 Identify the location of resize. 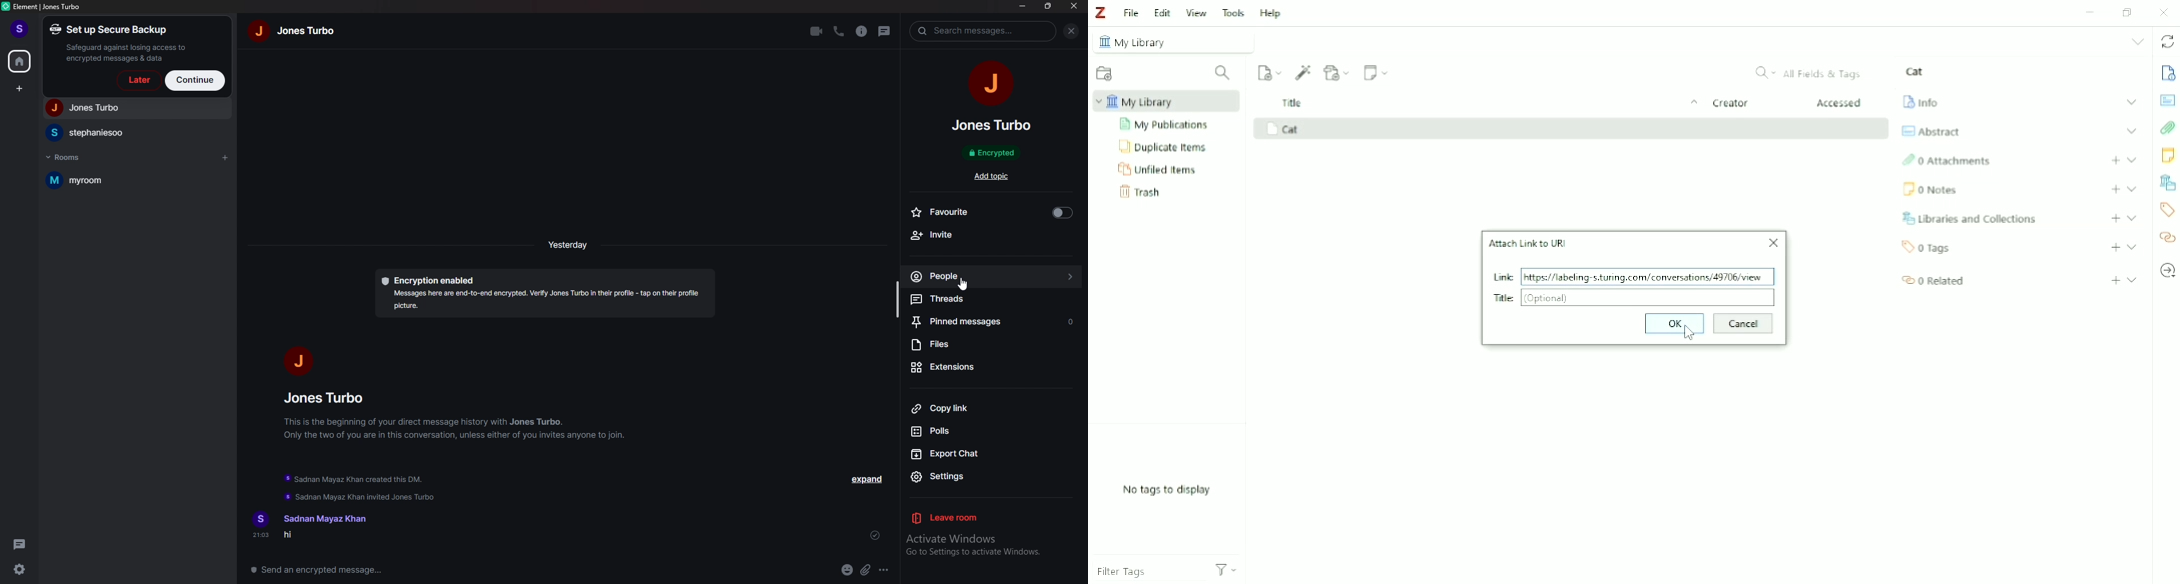
(1049, 6).